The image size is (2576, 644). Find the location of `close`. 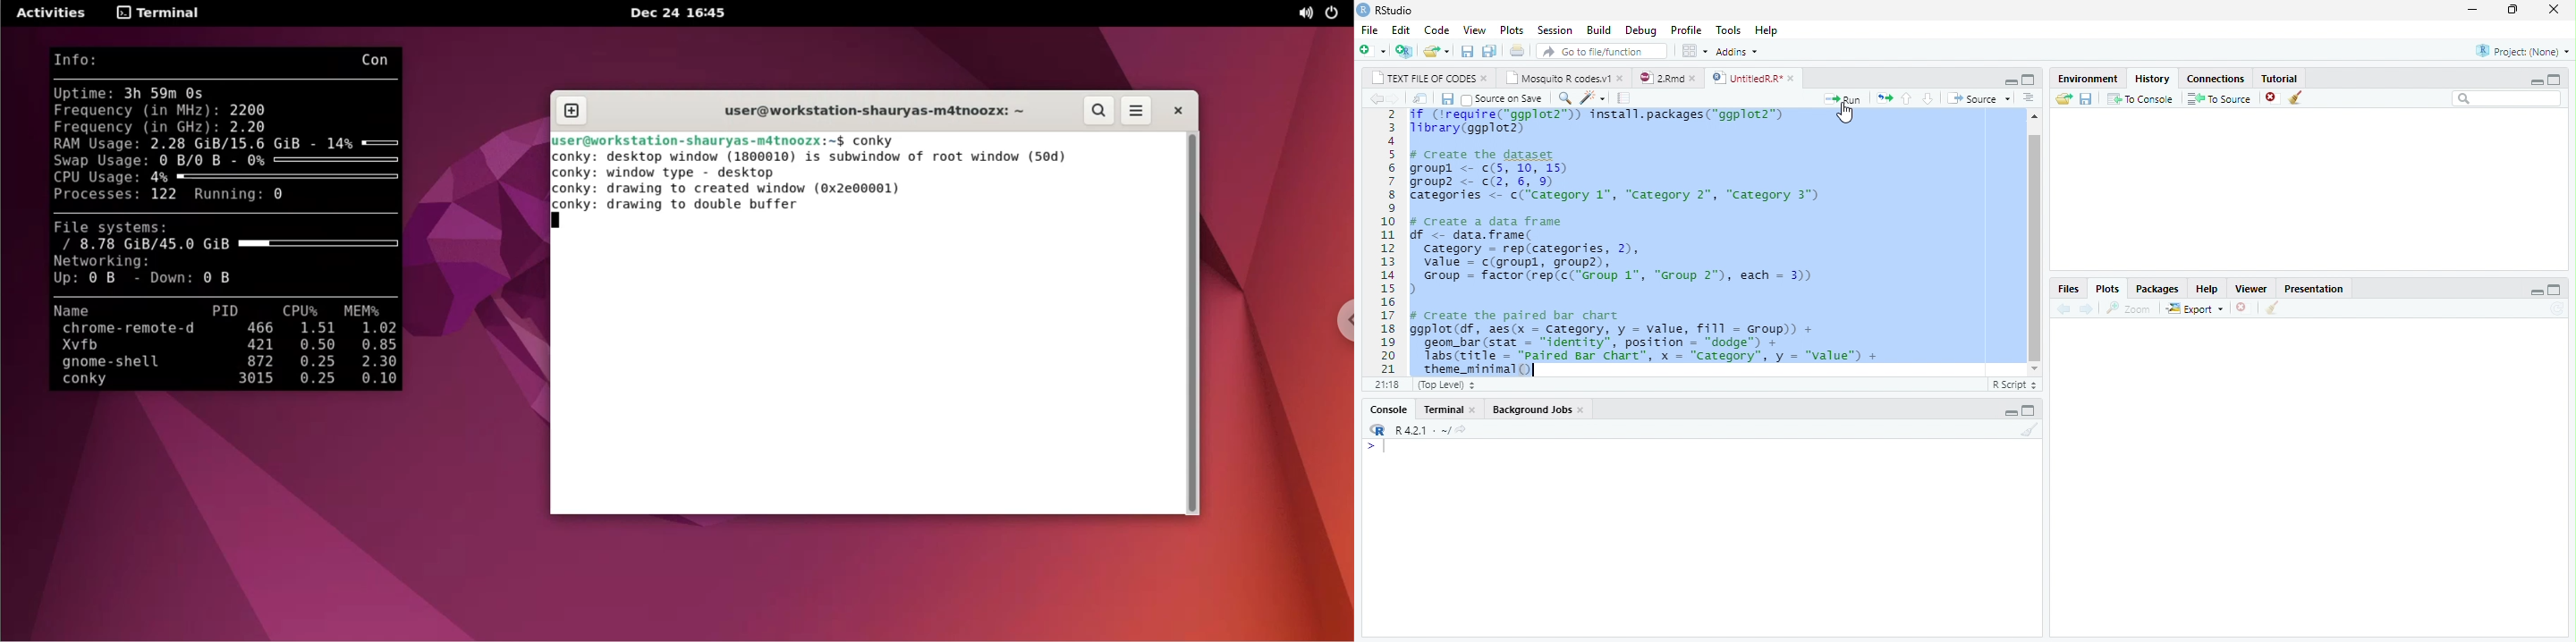

close is located at coordinates (2552, 10).